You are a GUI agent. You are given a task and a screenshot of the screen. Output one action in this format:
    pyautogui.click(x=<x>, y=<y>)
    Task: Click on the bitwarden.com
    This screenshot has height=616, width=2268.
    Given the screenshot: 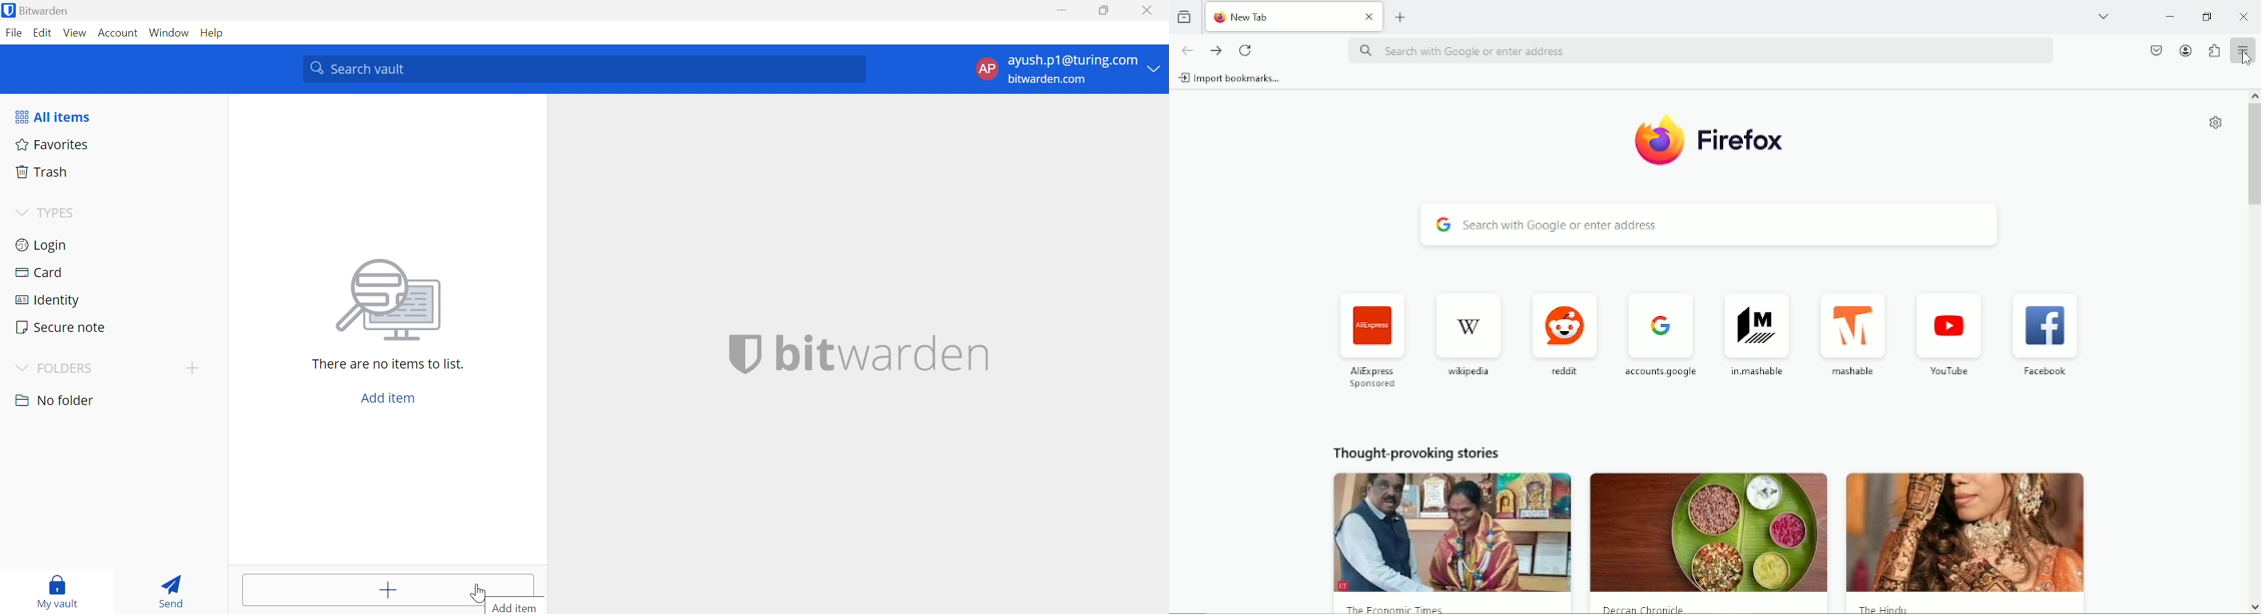 What is the action you would take?
    pyautogui.click(x=1050, y=80)
    